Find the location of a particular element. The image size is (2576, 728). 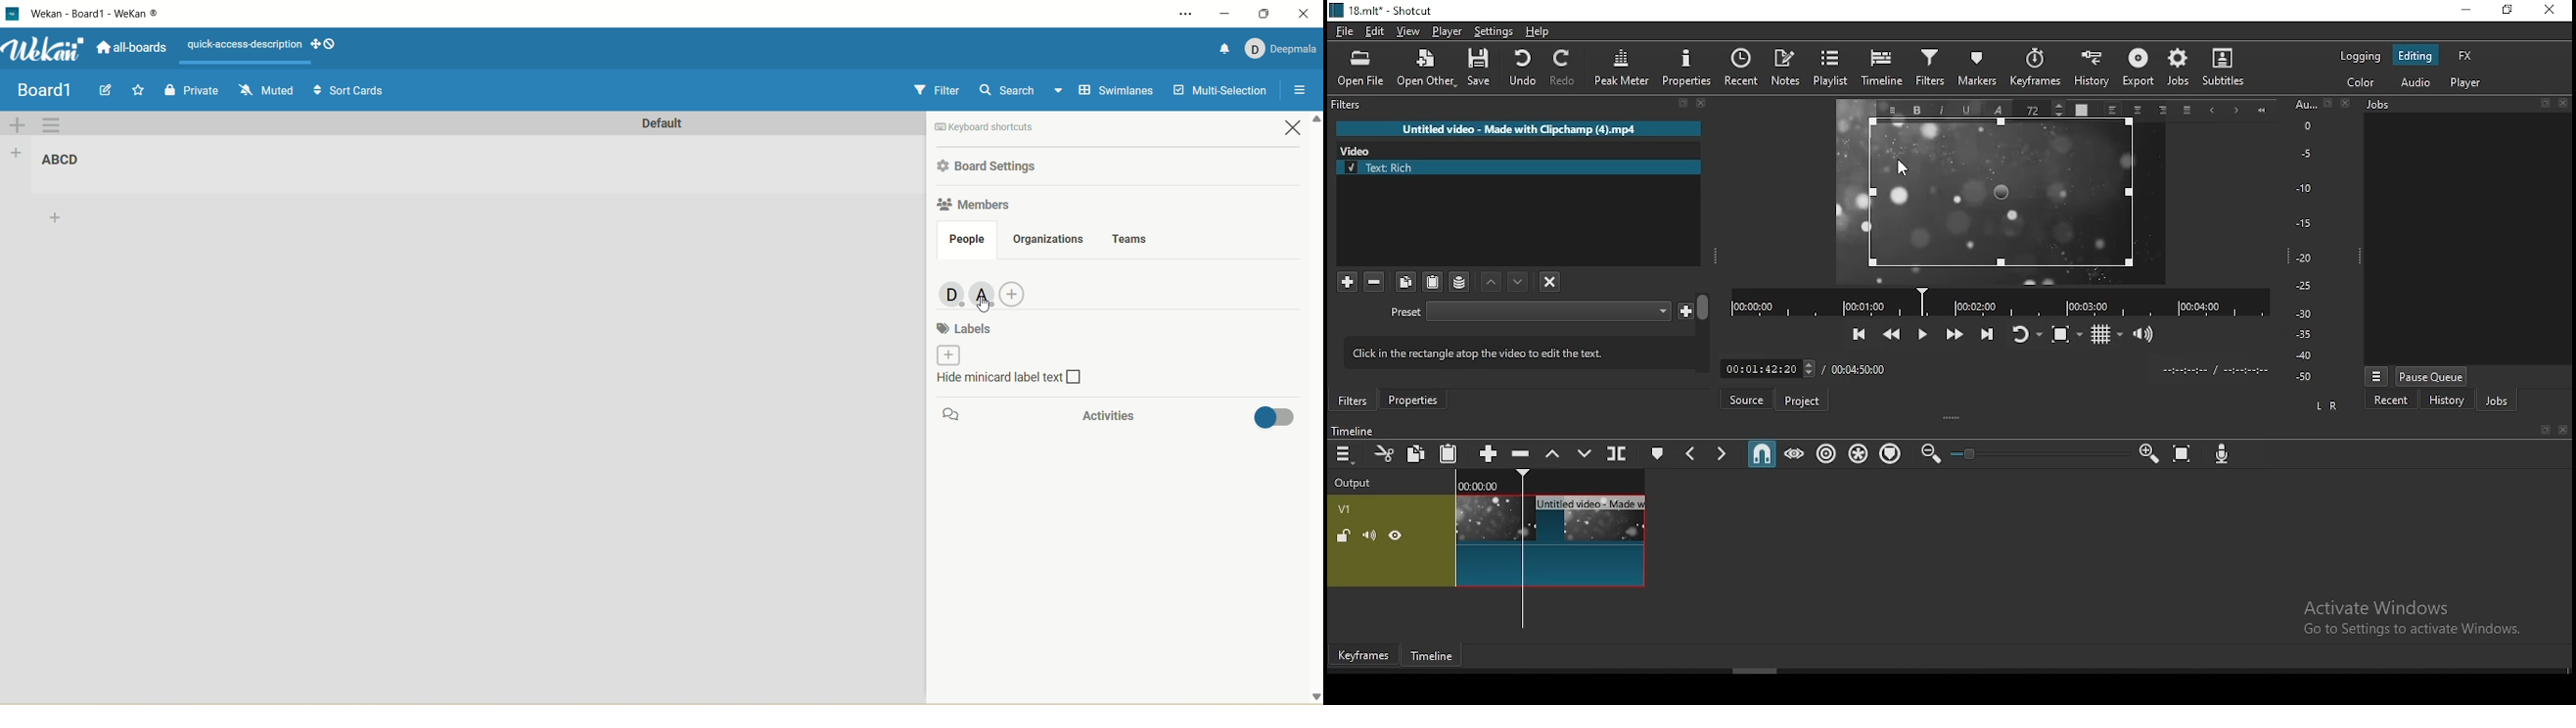

text rich is located at coordinates (1520, 167).